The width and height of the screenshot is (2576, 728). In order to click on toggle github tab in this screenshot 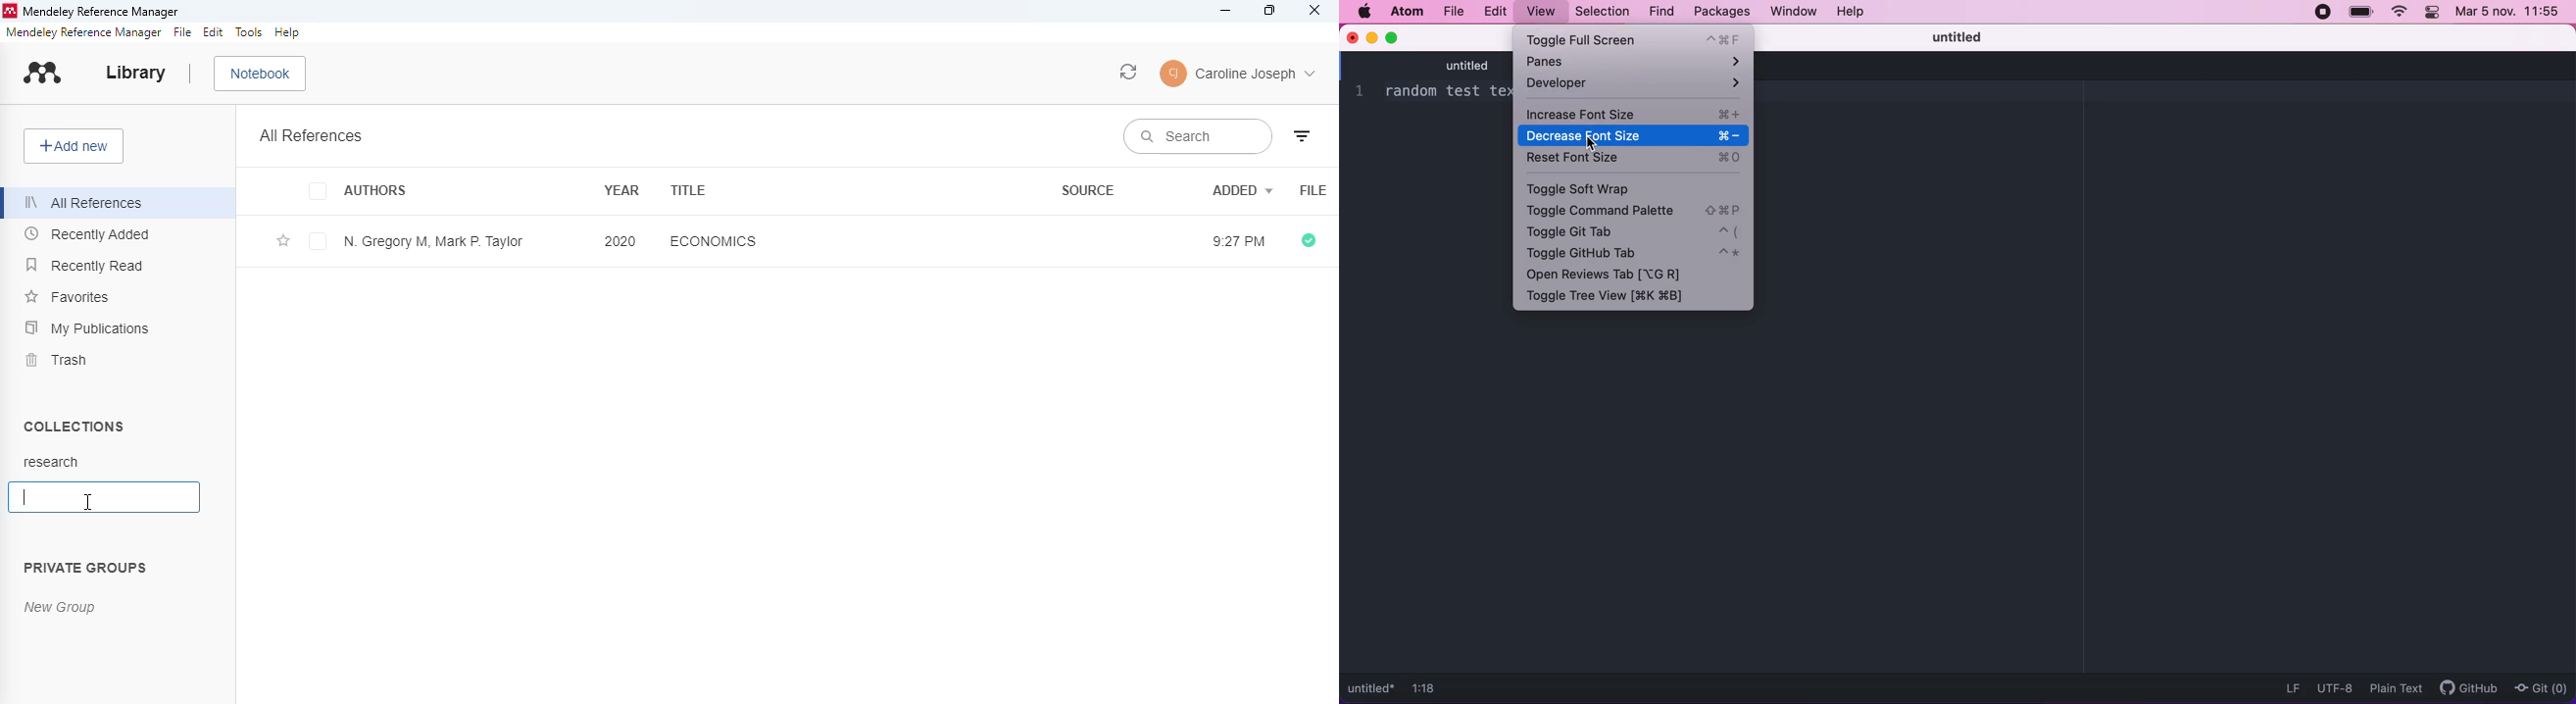, I will do `click(1632, 254)`.